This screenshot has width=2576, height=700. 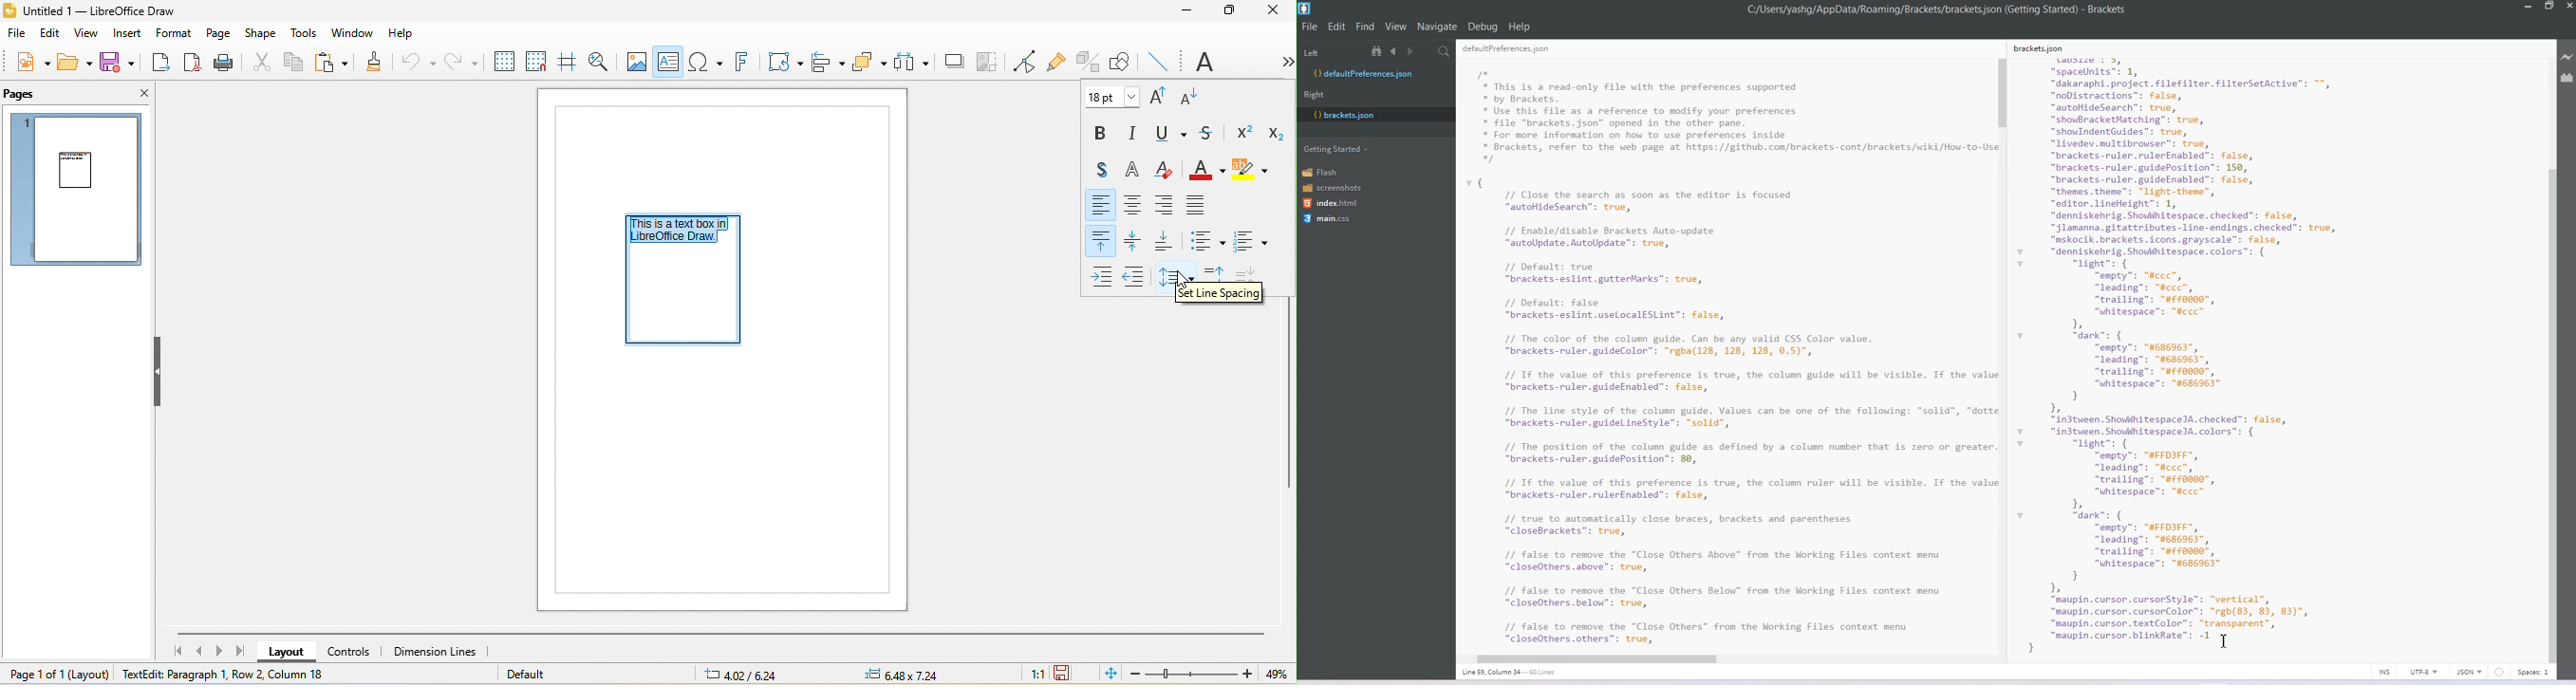 I want to click on align bottom, so click(x=1167, y=241).